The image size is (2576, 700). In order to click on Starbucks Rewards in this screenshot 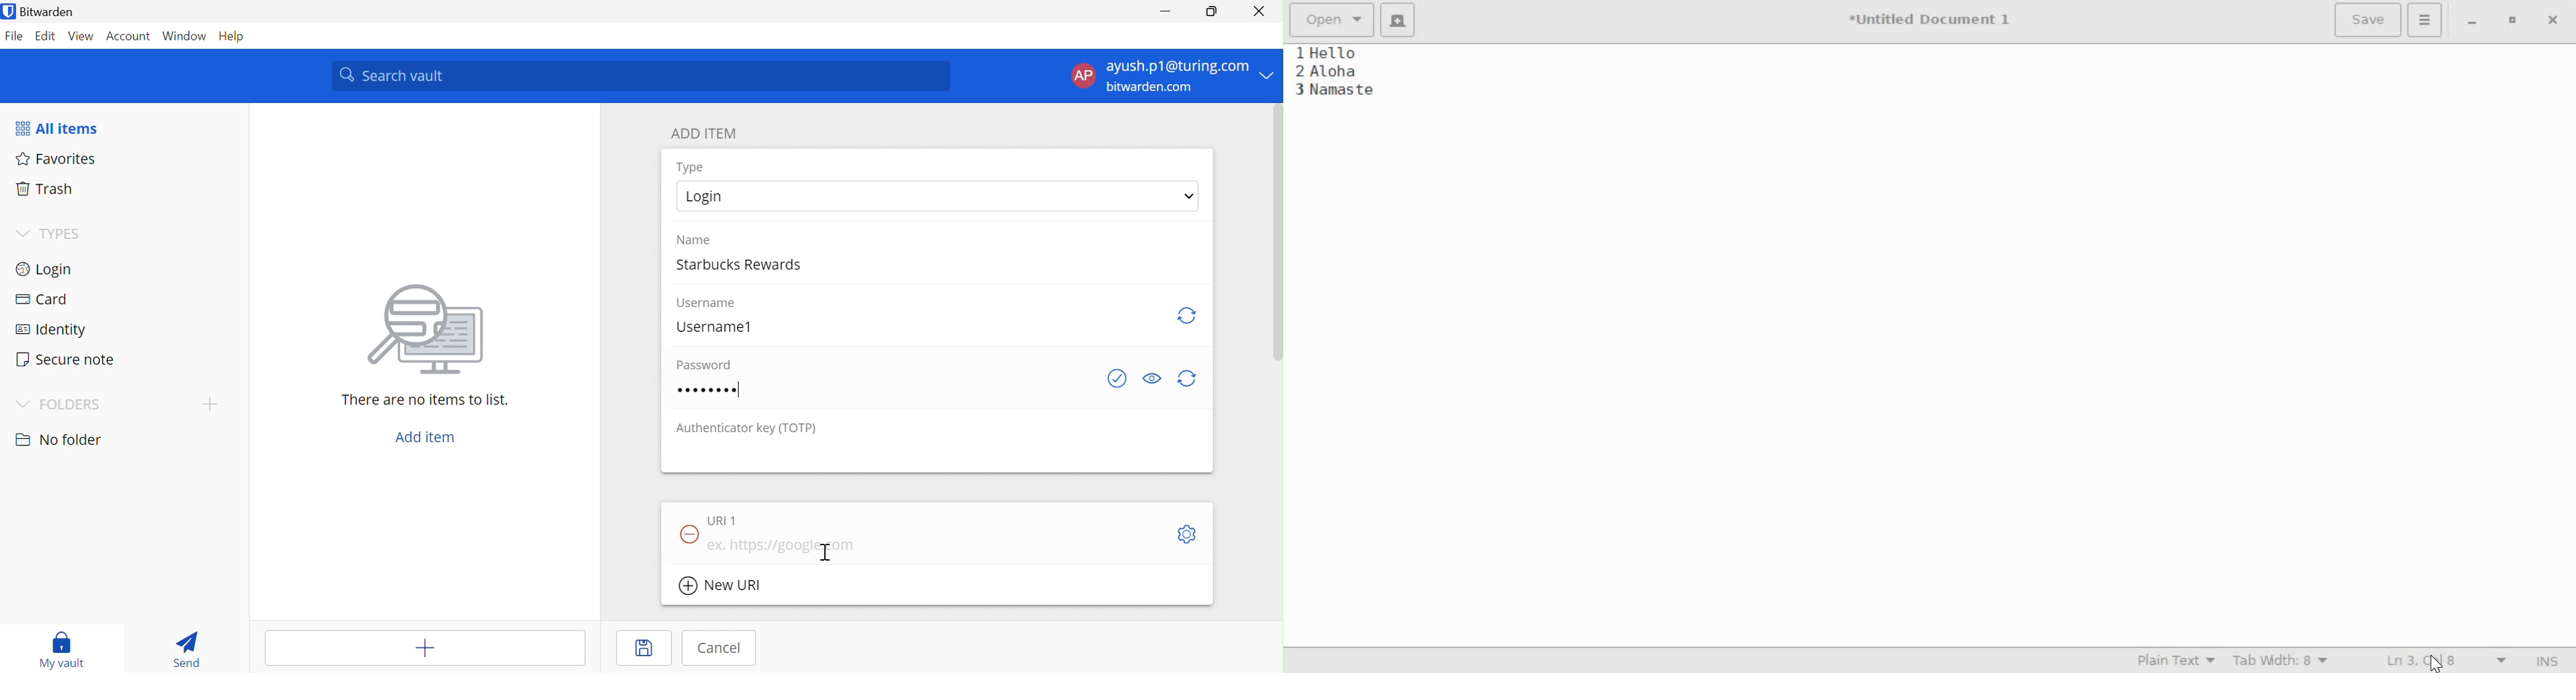, I will do `click(744, 262)`.